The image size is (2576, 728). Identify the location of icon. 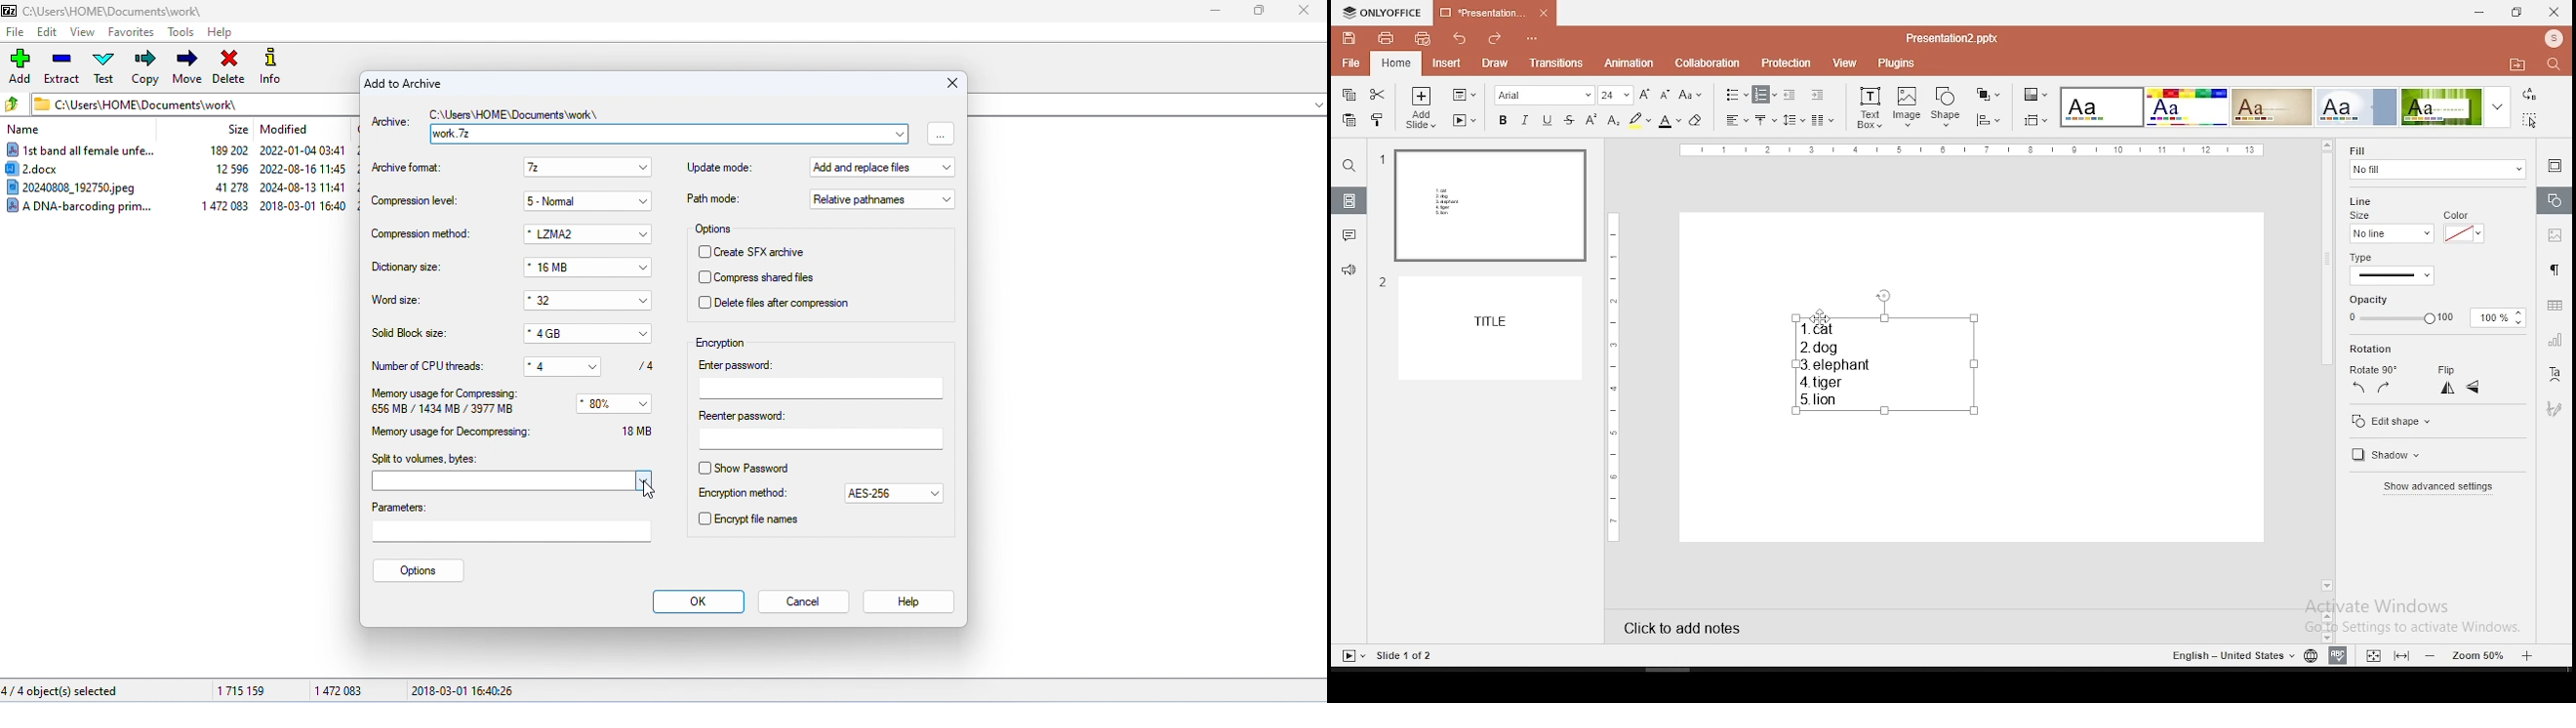
(1383, 14).